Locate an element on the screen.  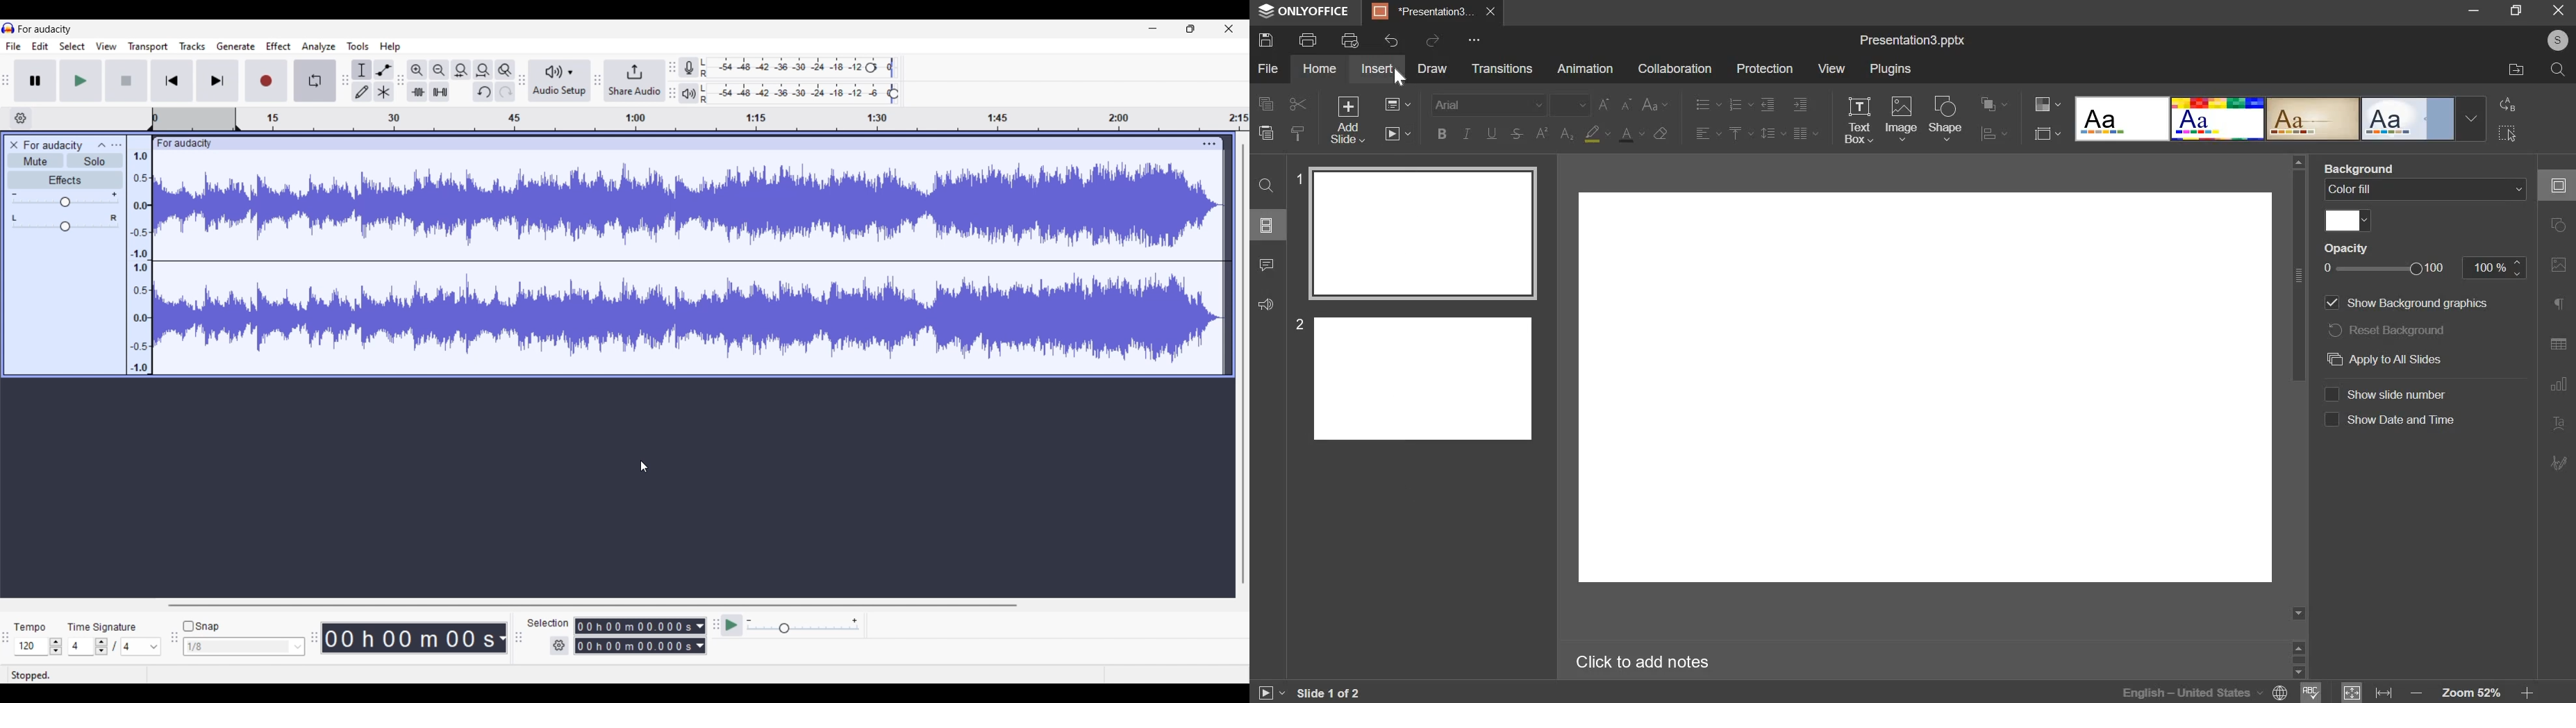
100% is located at coordinates (2494, 267).